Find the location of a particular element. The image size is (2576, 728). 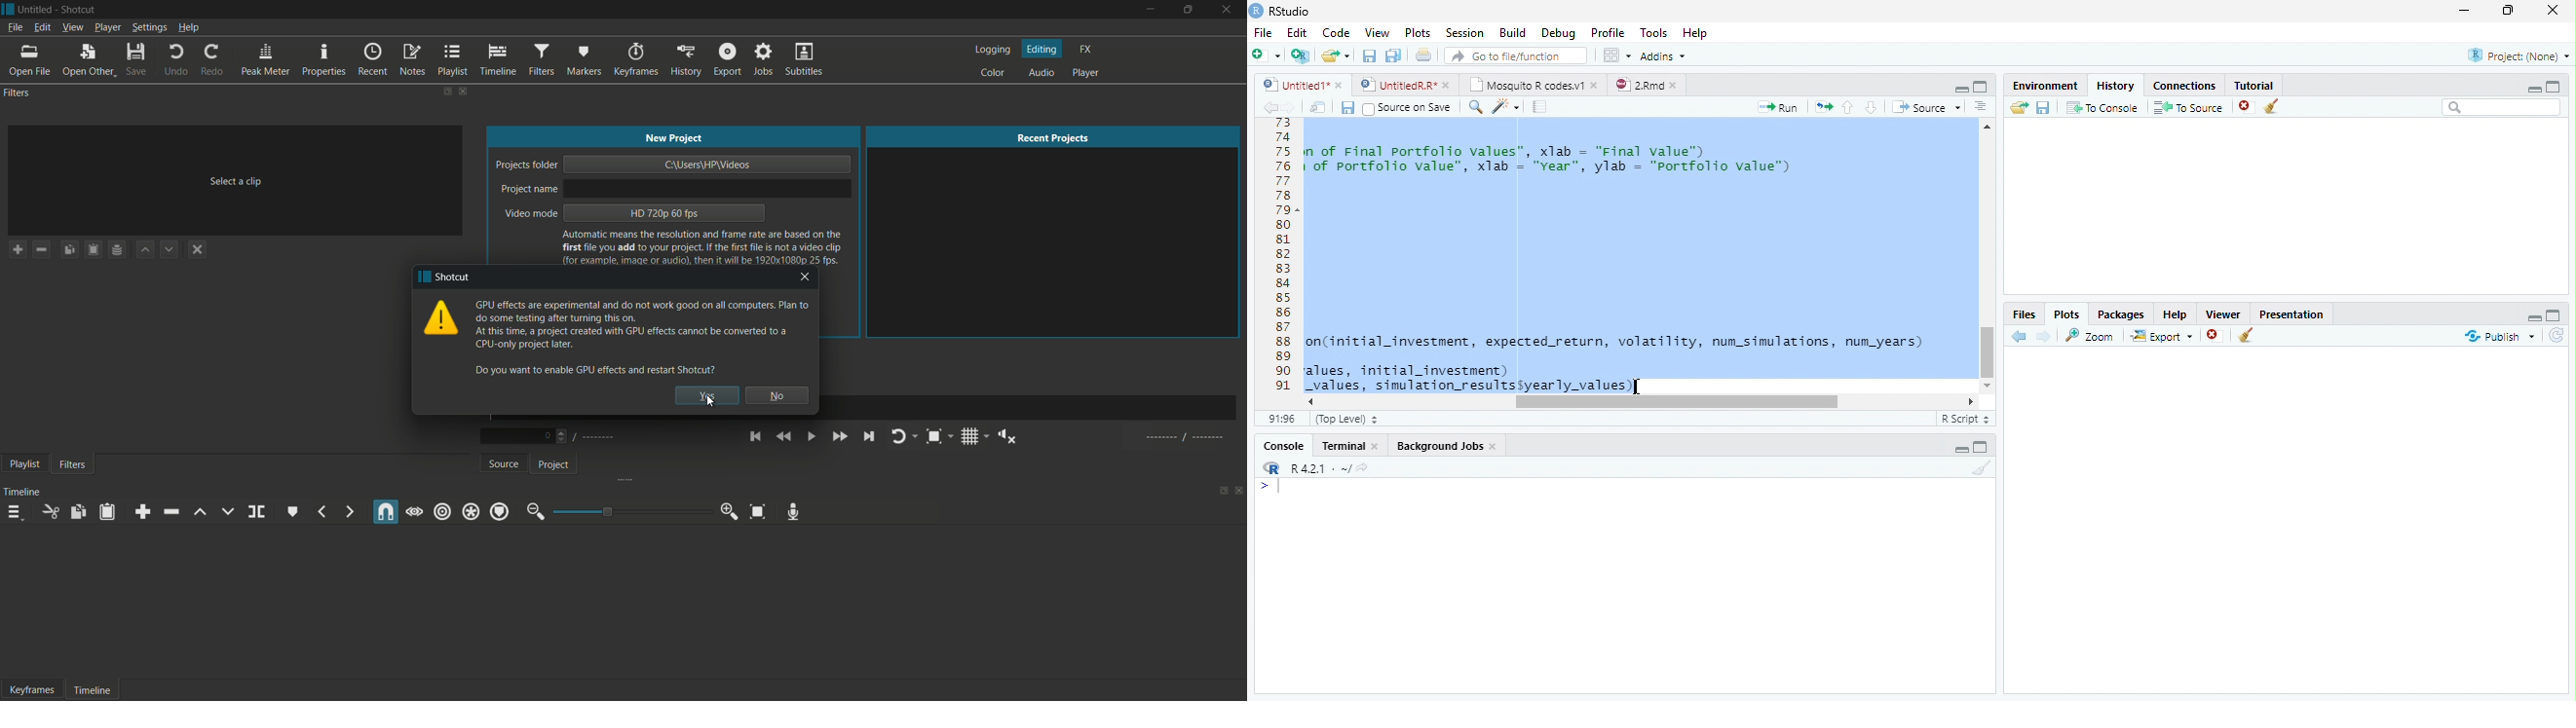

Next Plot is located at coordinates (2044, 336).